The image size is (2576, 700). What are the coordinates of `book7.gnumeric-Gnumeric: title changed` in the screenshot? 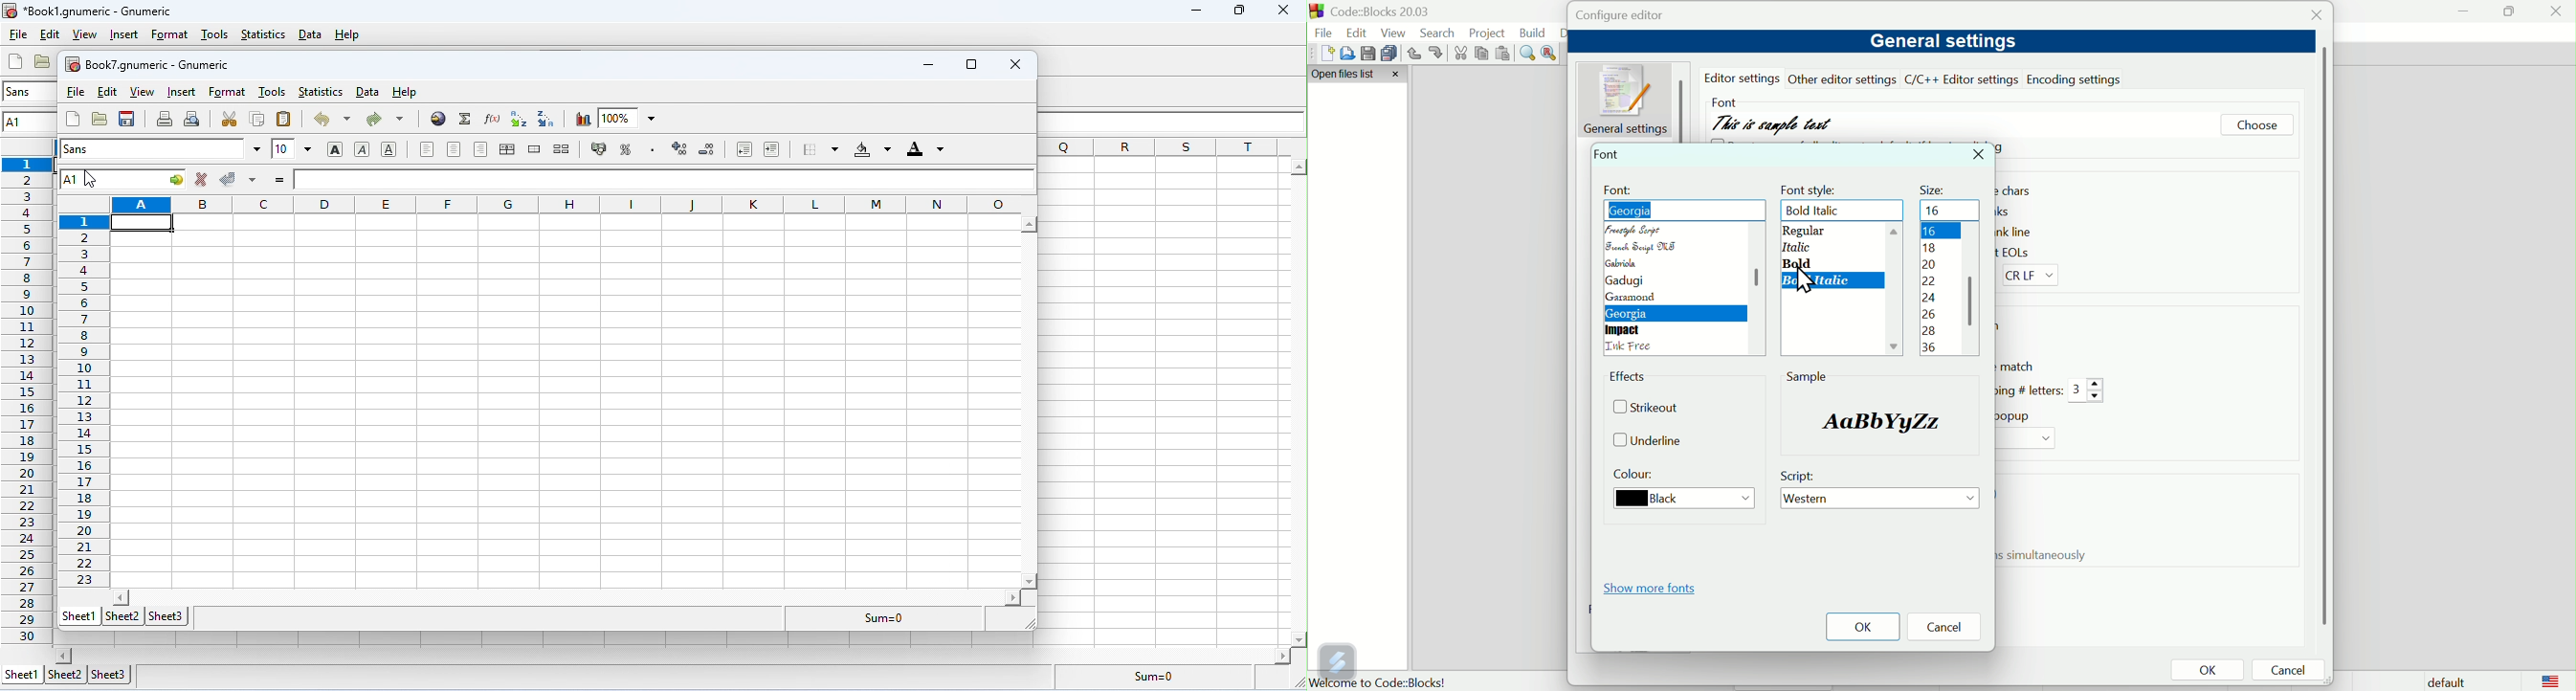 It's located at (144, 62).